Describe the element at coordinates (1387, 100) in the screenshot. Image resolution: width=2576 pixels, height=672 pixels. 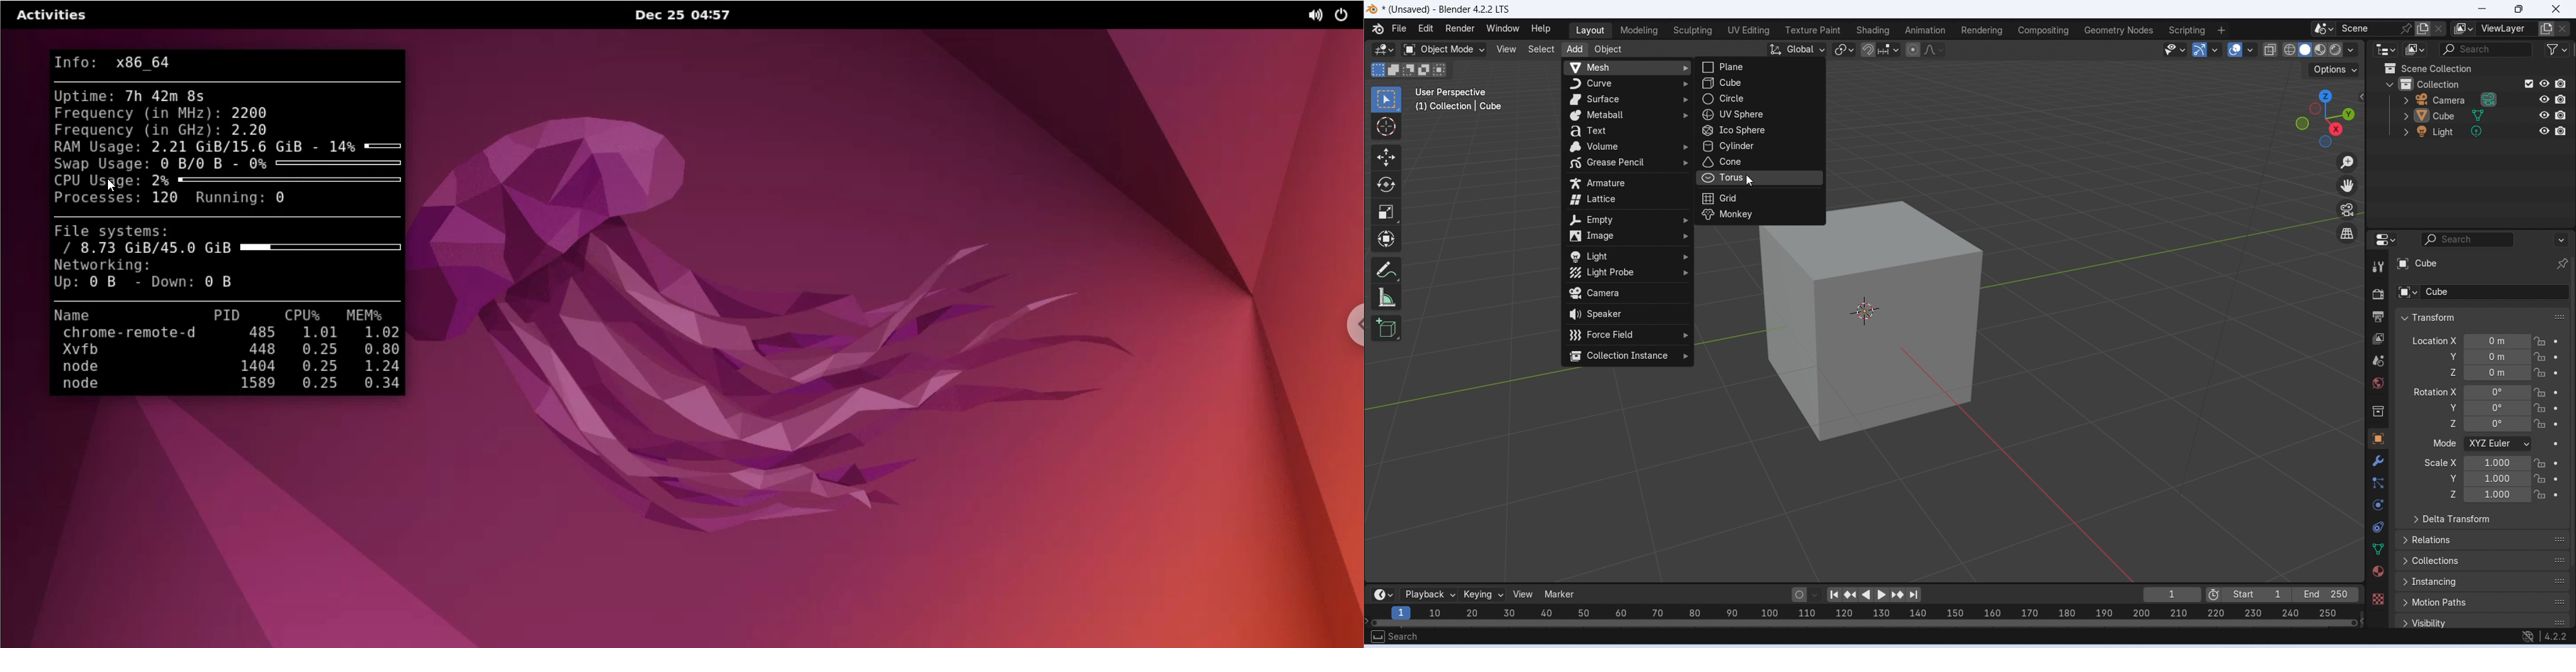
I see `Select box` at that location.